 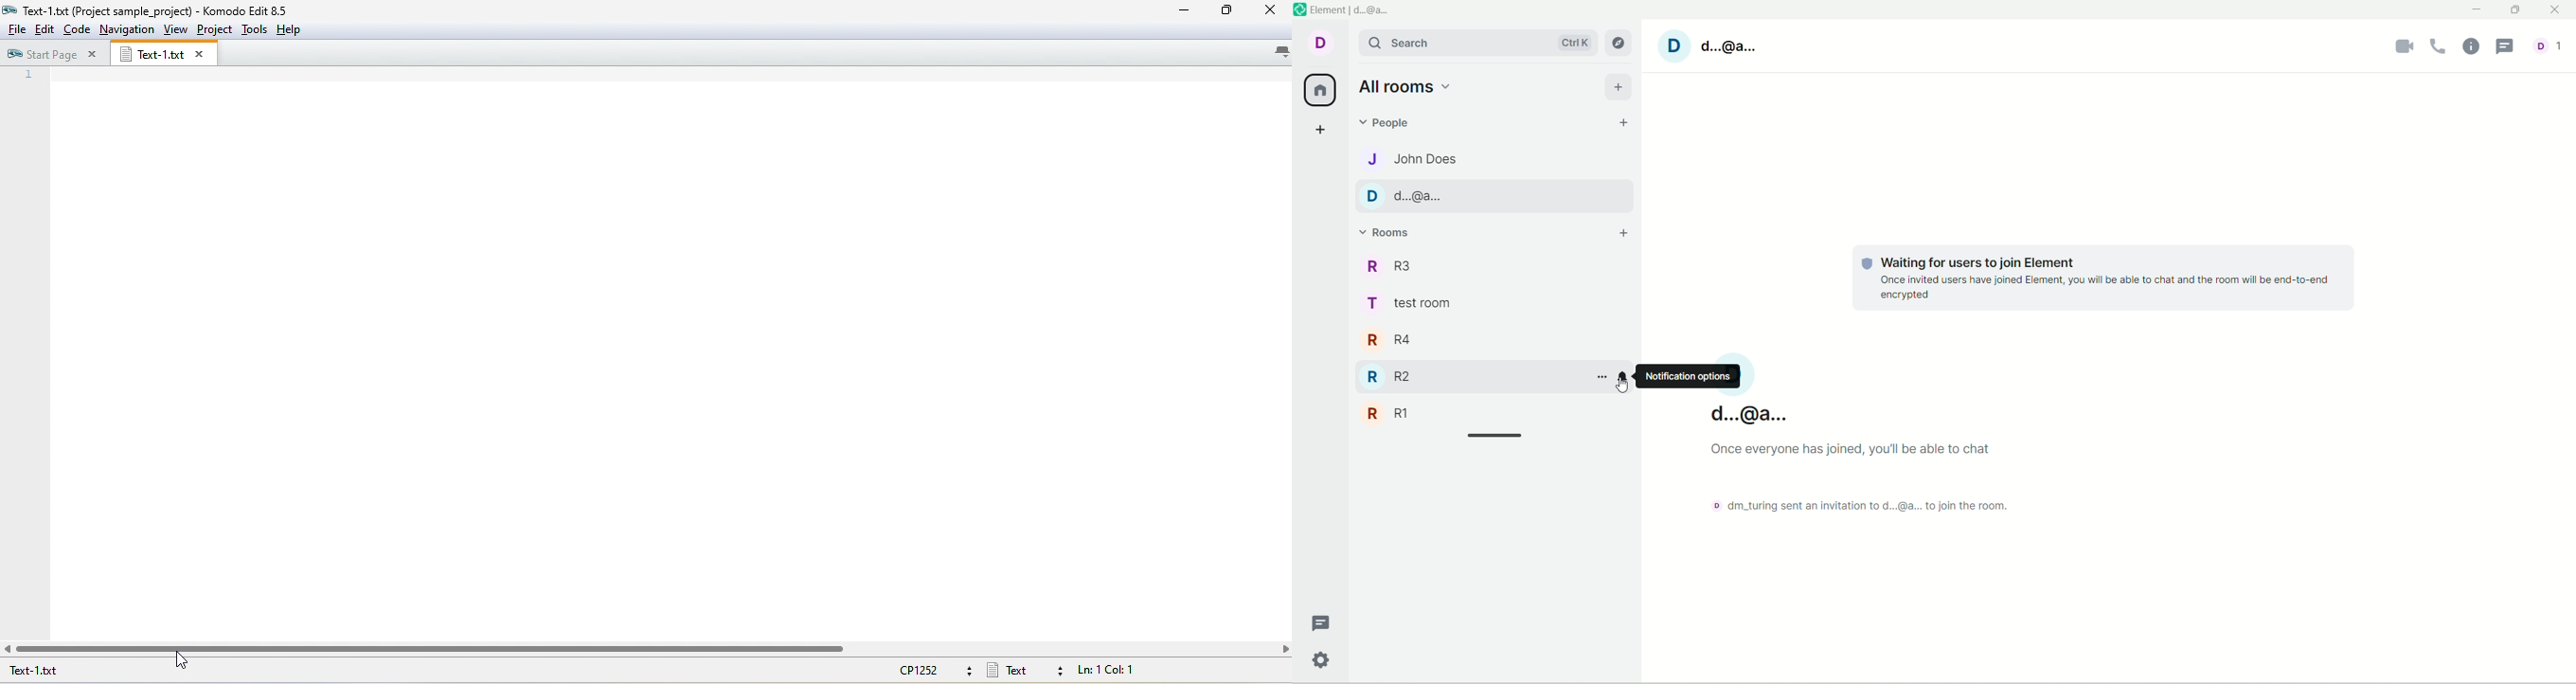 I want to click on threads, so click(x=2505, y=46).